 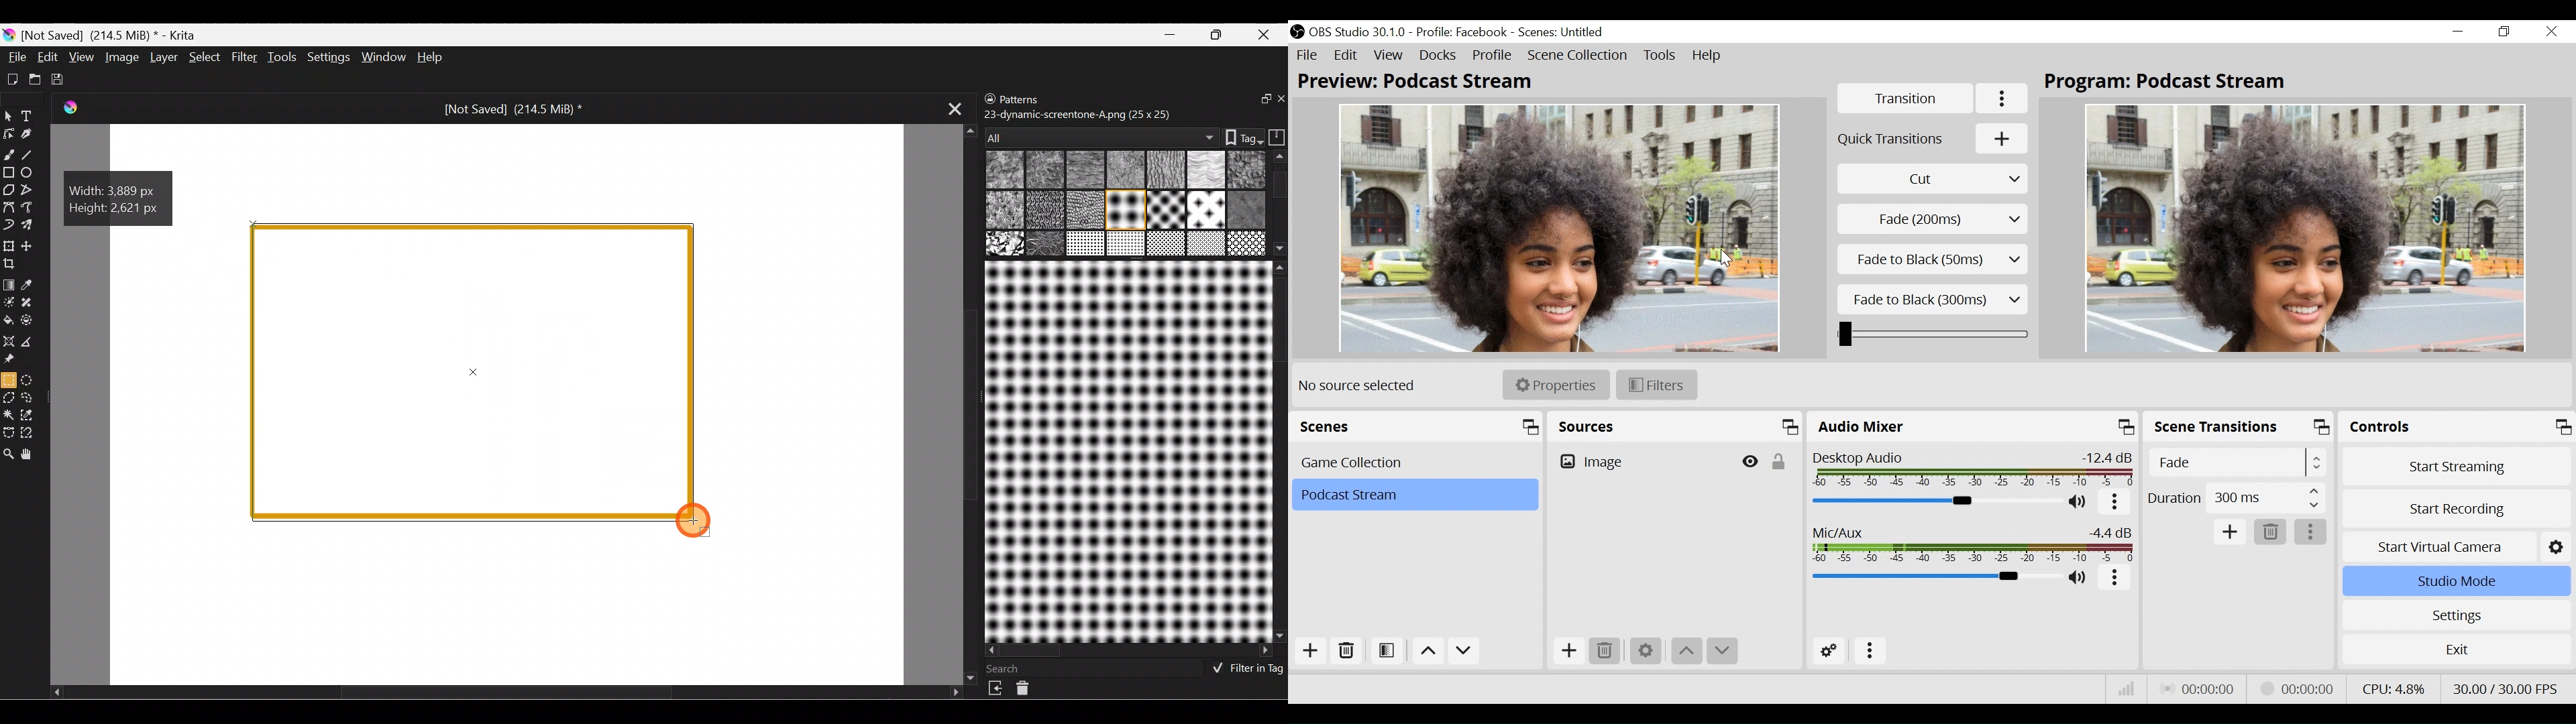 What do you see at coordinates (2079, 579) in the screenshot?
I see `(un)mute` at bounding box center [2079, 579].